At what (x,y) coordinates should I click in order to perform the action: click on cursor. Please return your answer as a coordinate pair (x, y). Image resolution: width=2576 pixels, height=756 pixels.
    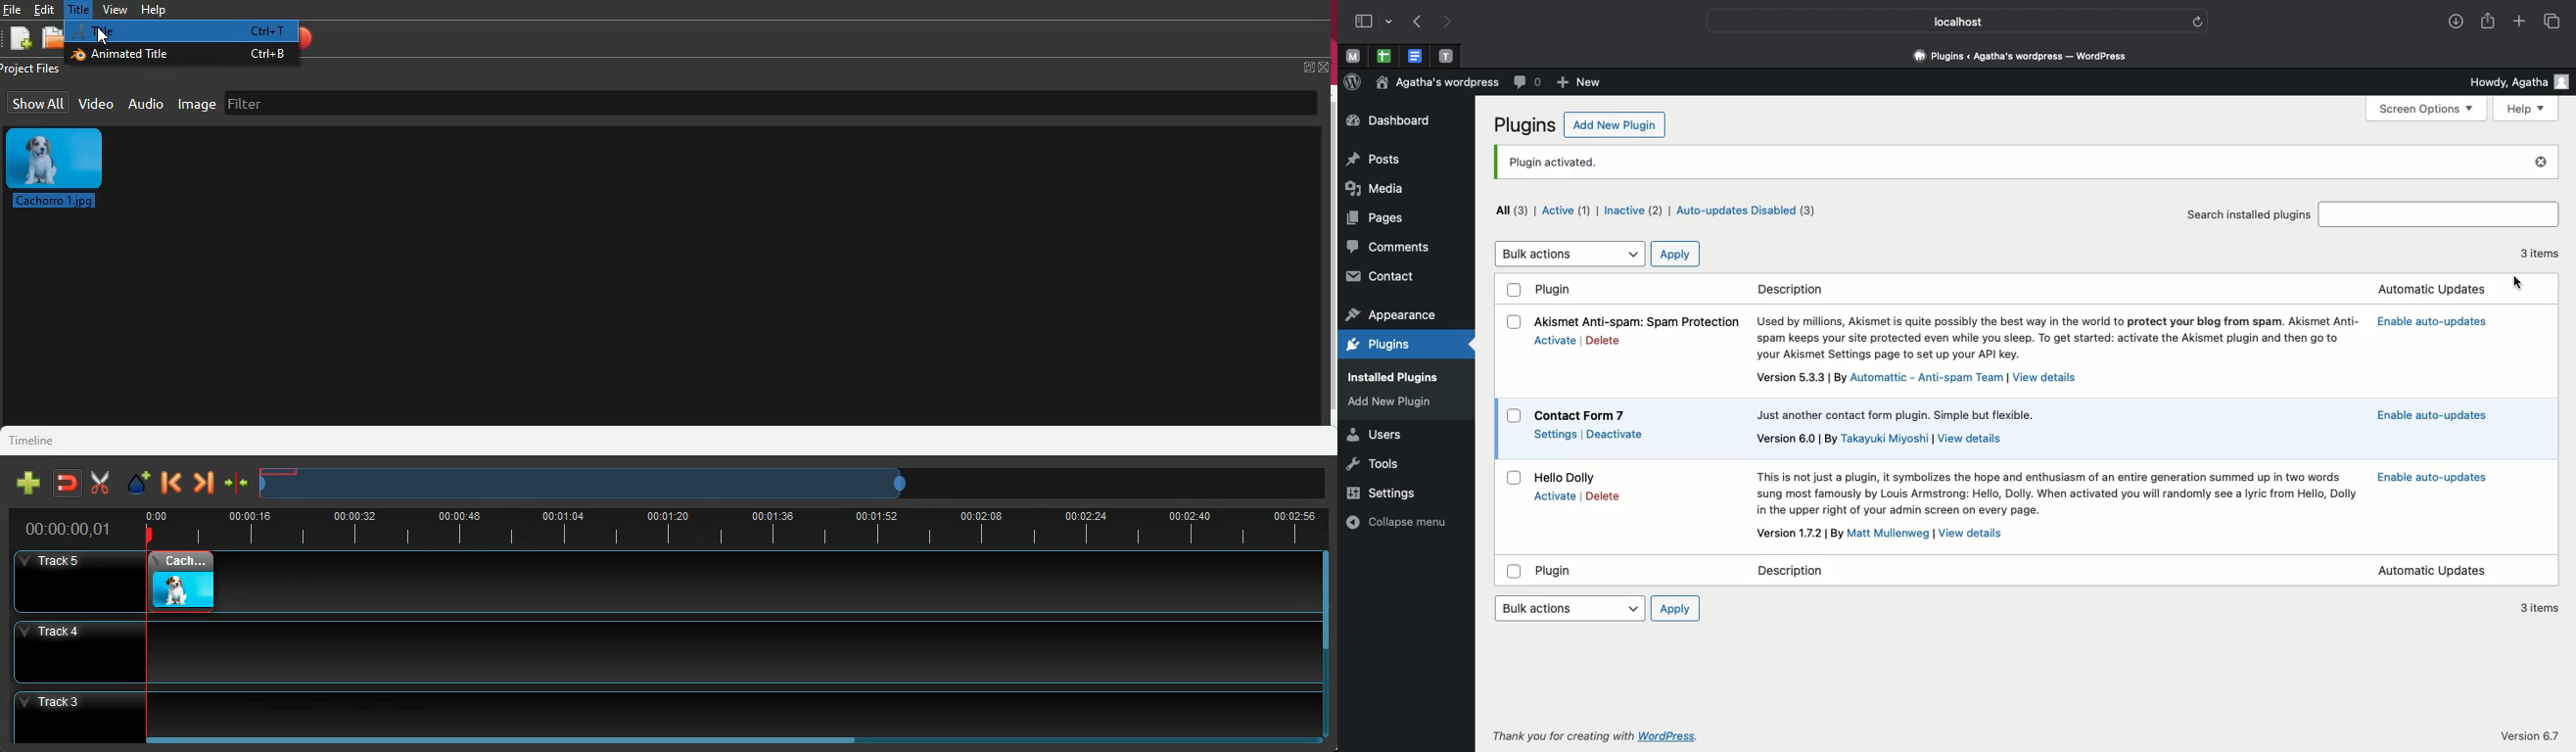
    Looking at the image, I should click on (2516, 283).